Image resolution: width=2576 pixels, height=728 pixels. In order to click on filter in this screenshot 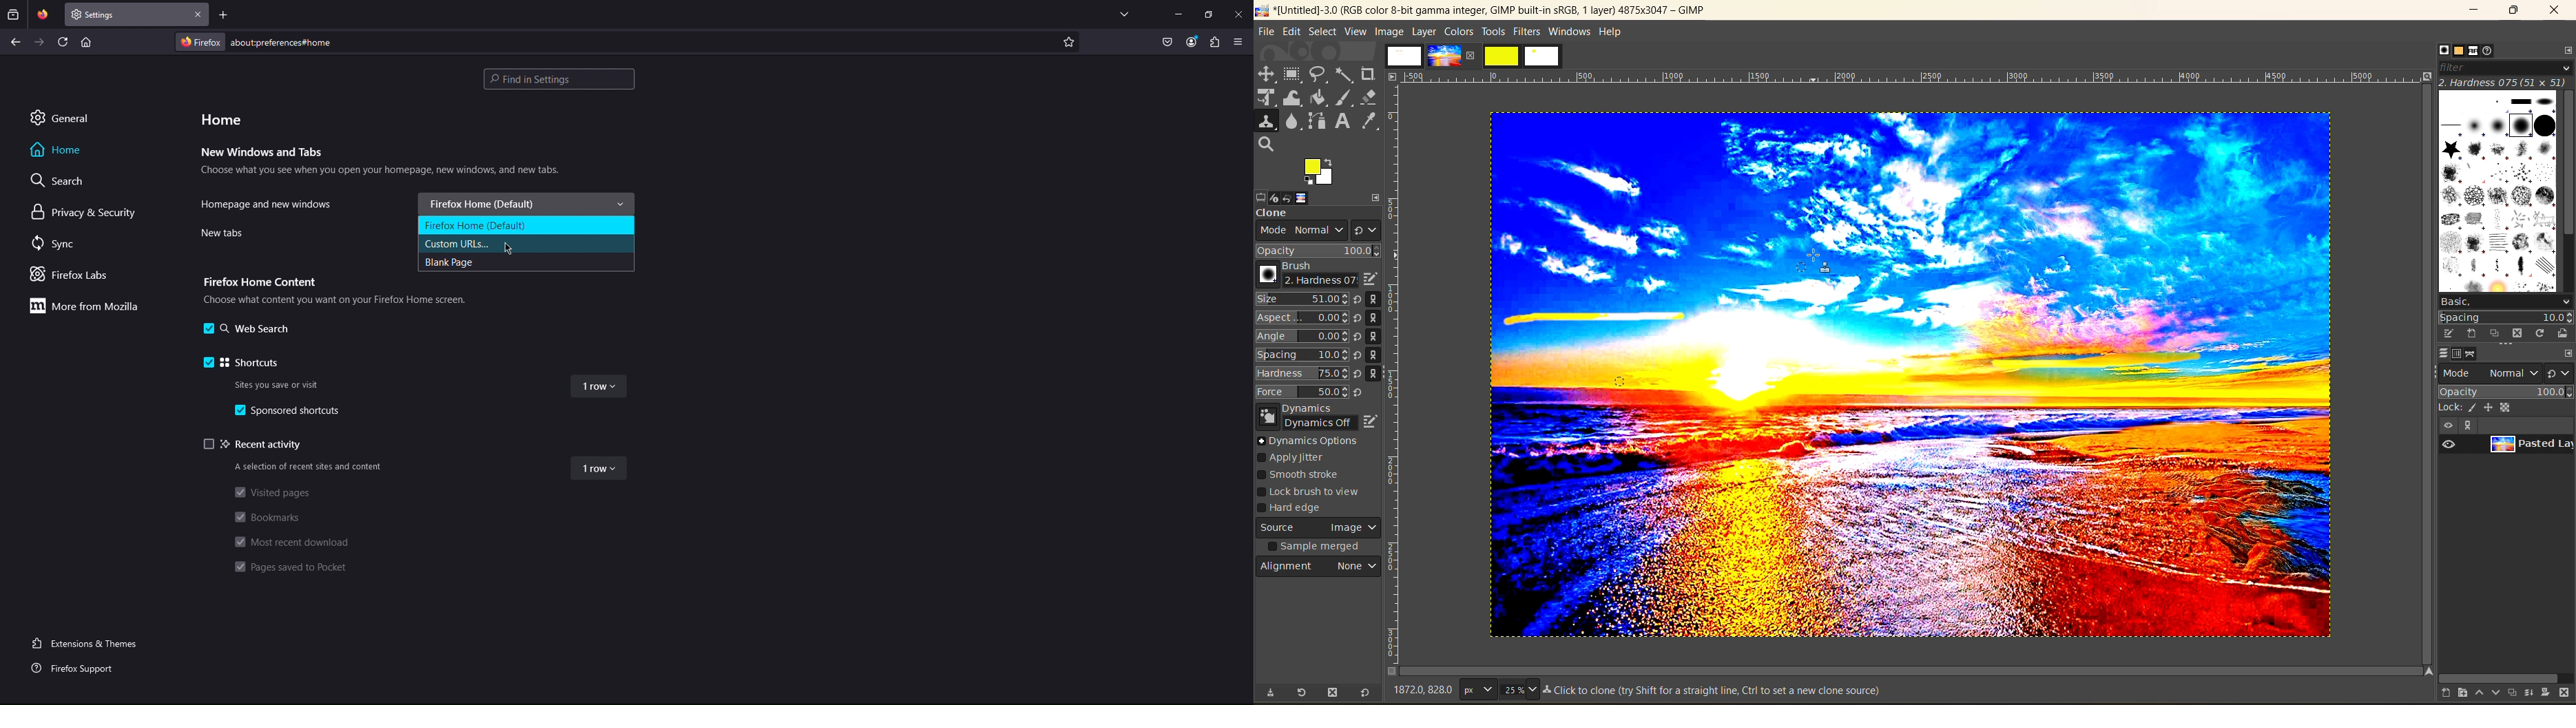, I will do `click(2504, 67)`.